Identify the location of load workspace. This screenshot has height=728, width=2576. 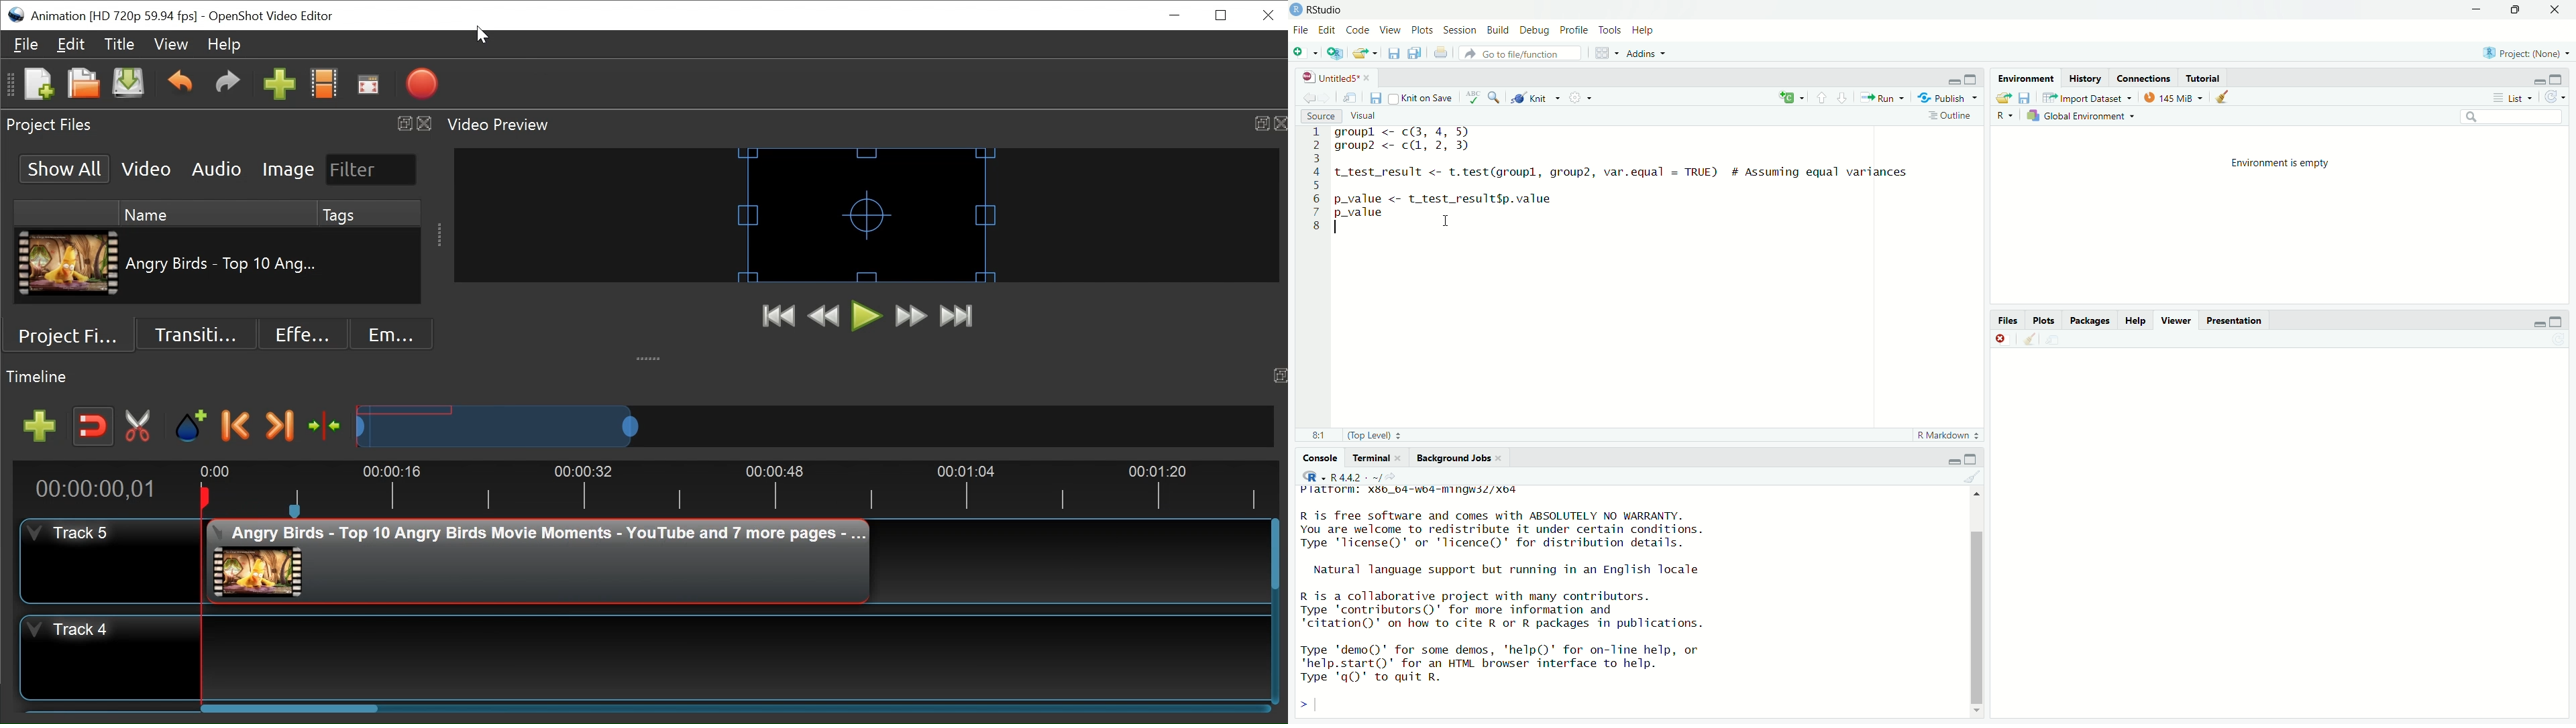
(2002, 97).